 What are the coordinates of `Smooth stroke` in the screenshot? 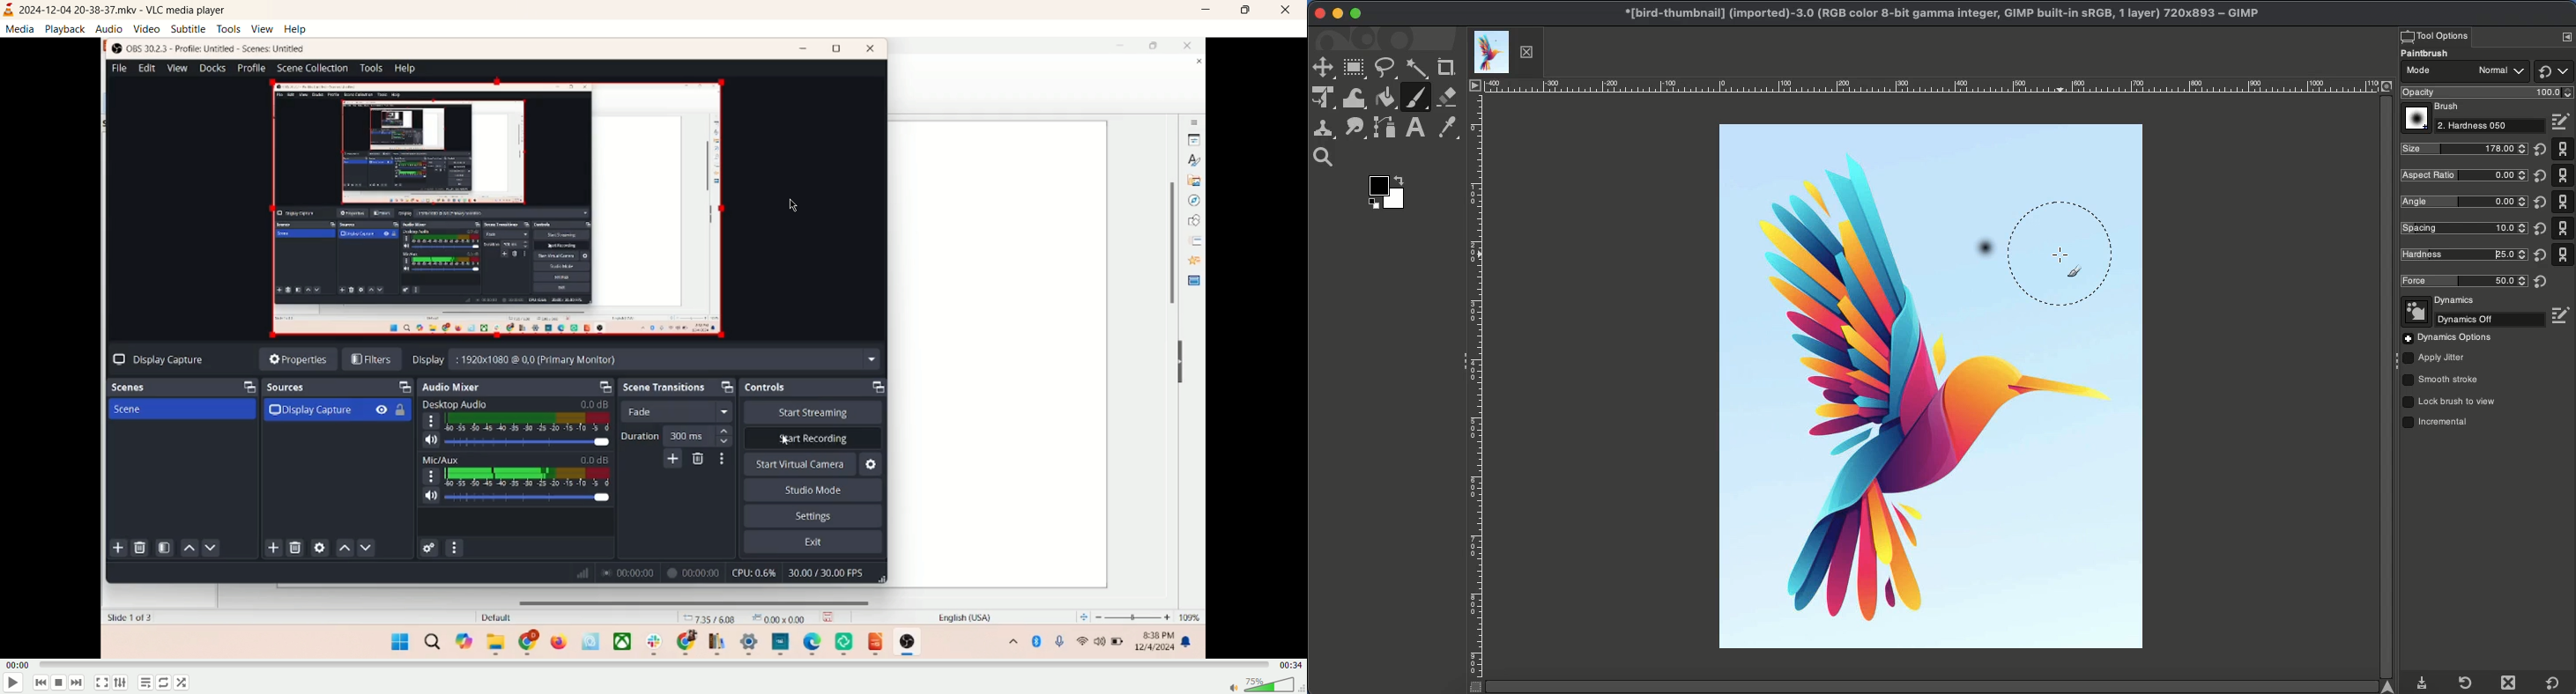 It's located at (2441, 380).